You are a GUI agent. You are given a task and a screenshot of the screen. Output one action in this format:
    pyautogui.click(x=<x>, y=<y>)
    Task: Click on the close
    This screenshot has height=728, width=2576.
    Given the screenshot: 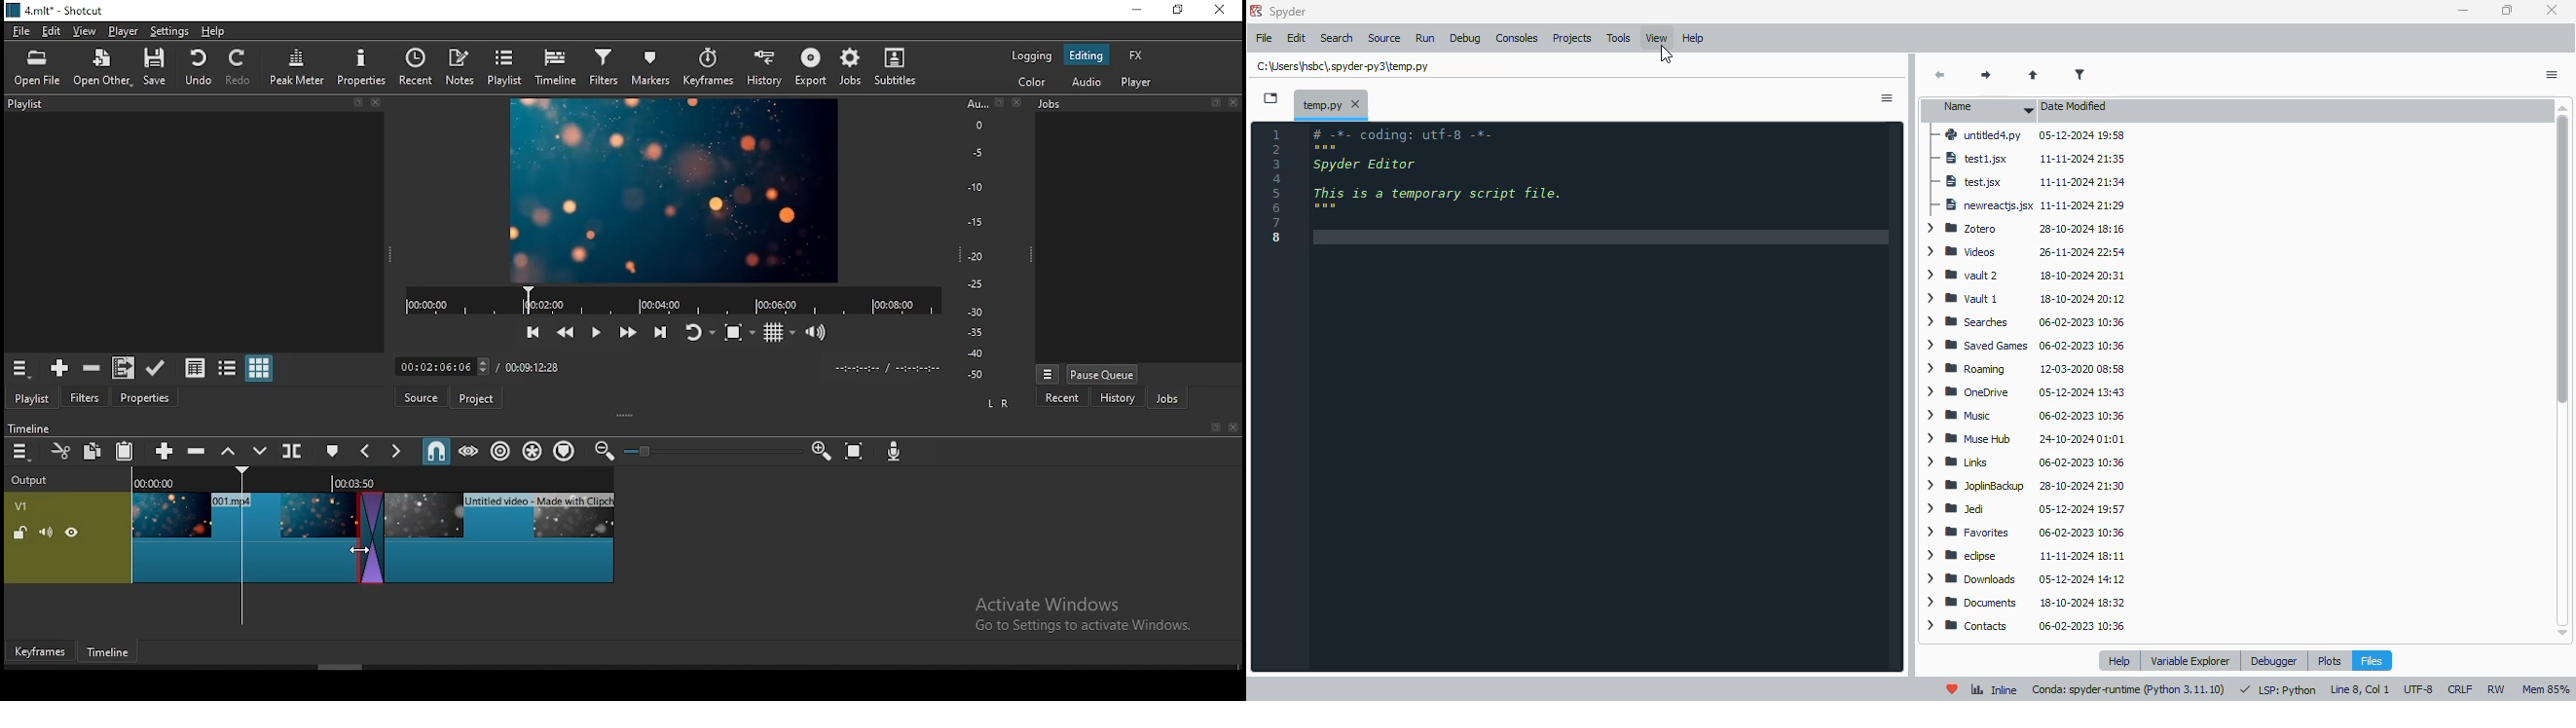 What is the action you would take?
    pyautogui.click(x=2553, y=9)
    